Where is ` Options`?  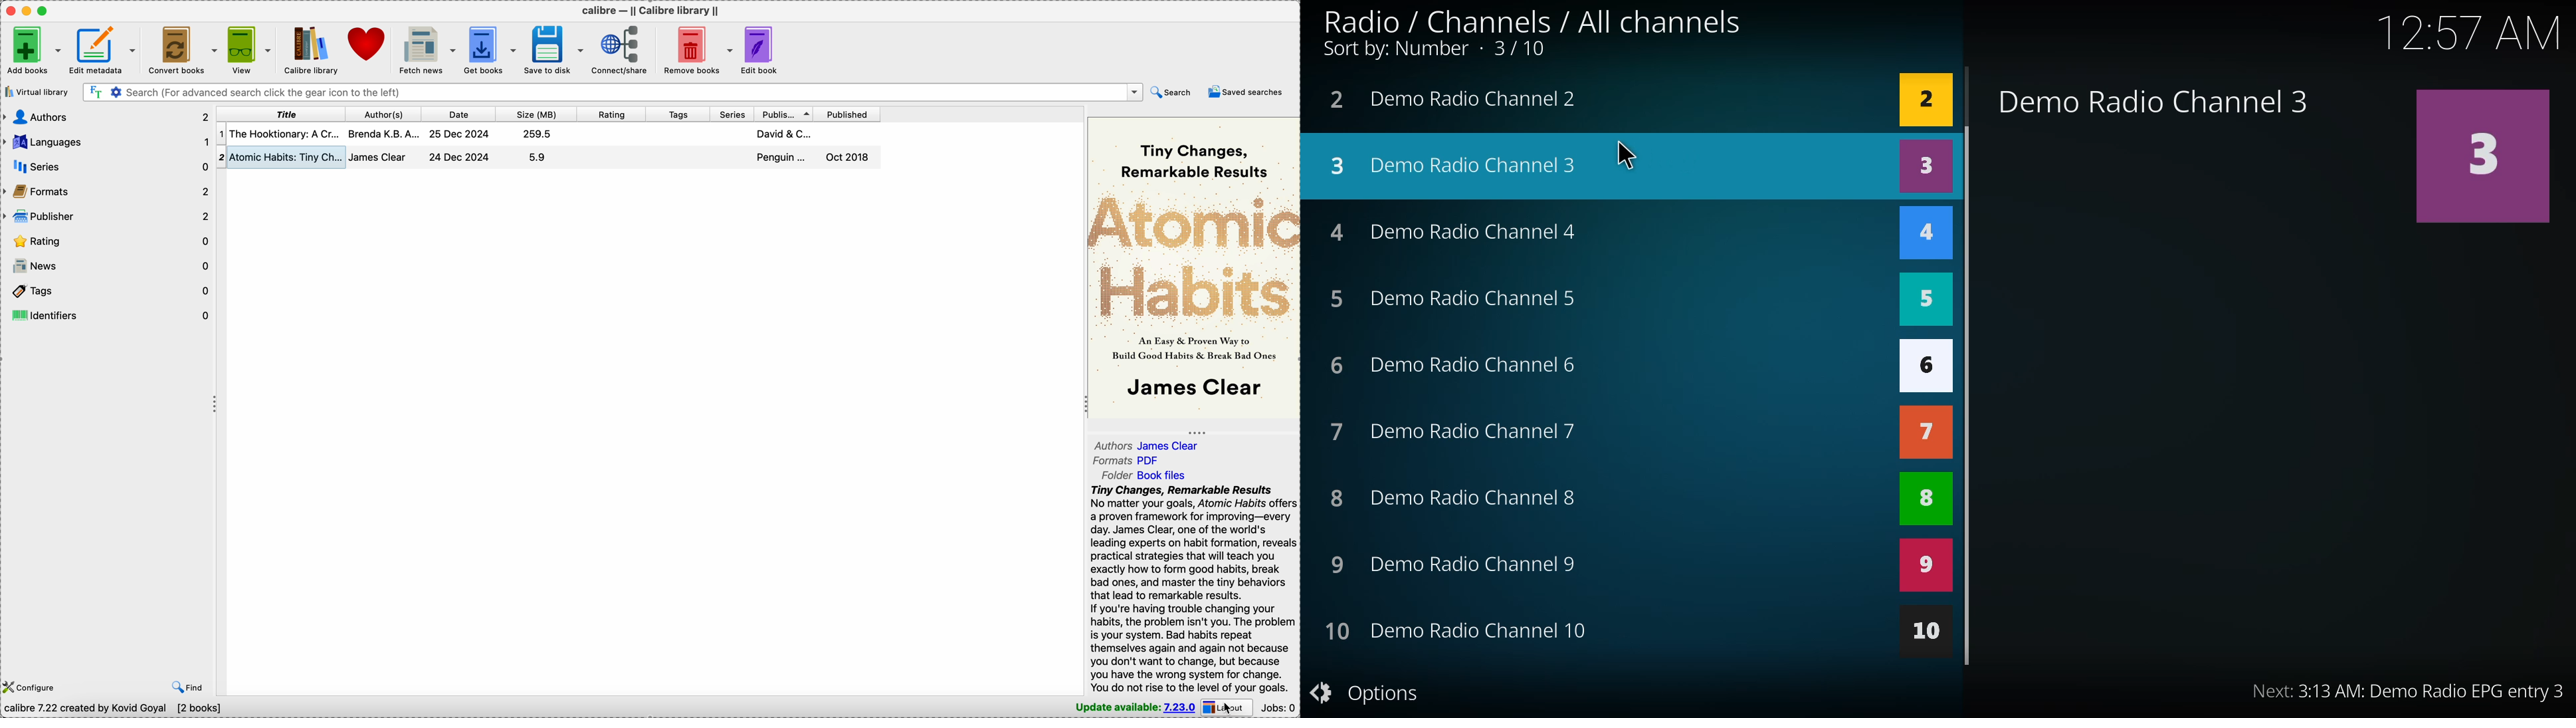  Options is located at coordinates (1373, 691).